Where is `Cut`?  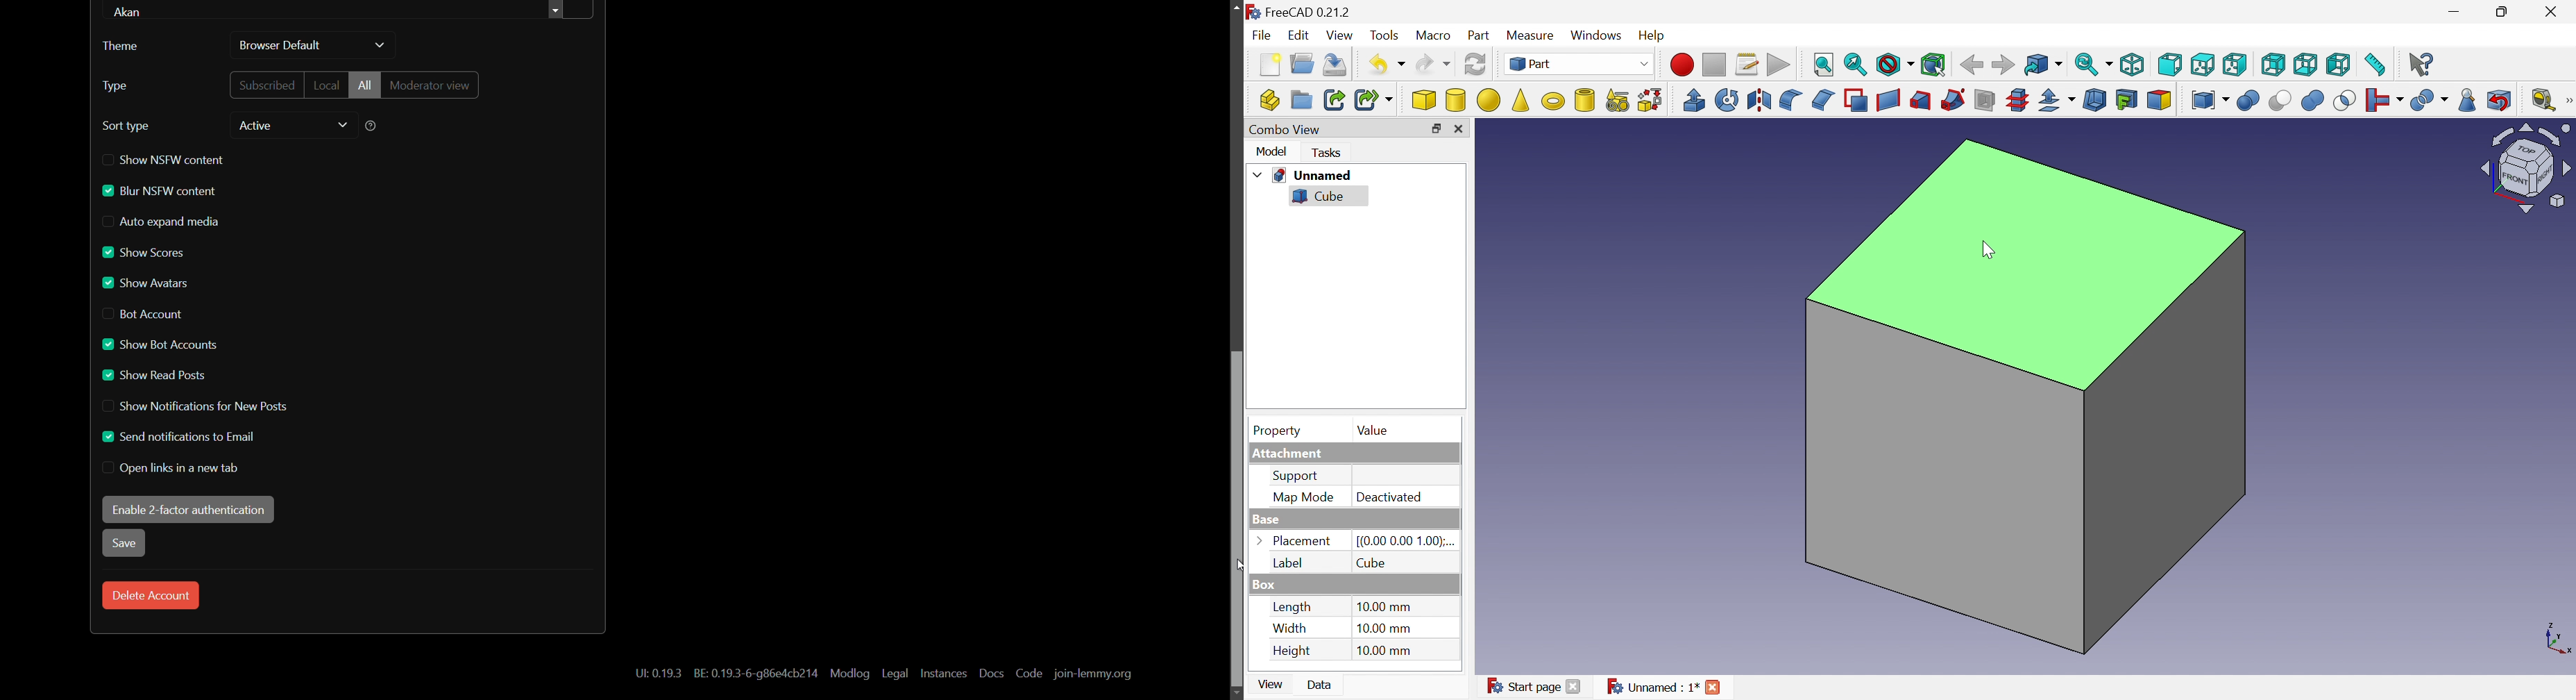
Cut is located at coordinates (2282, 101).